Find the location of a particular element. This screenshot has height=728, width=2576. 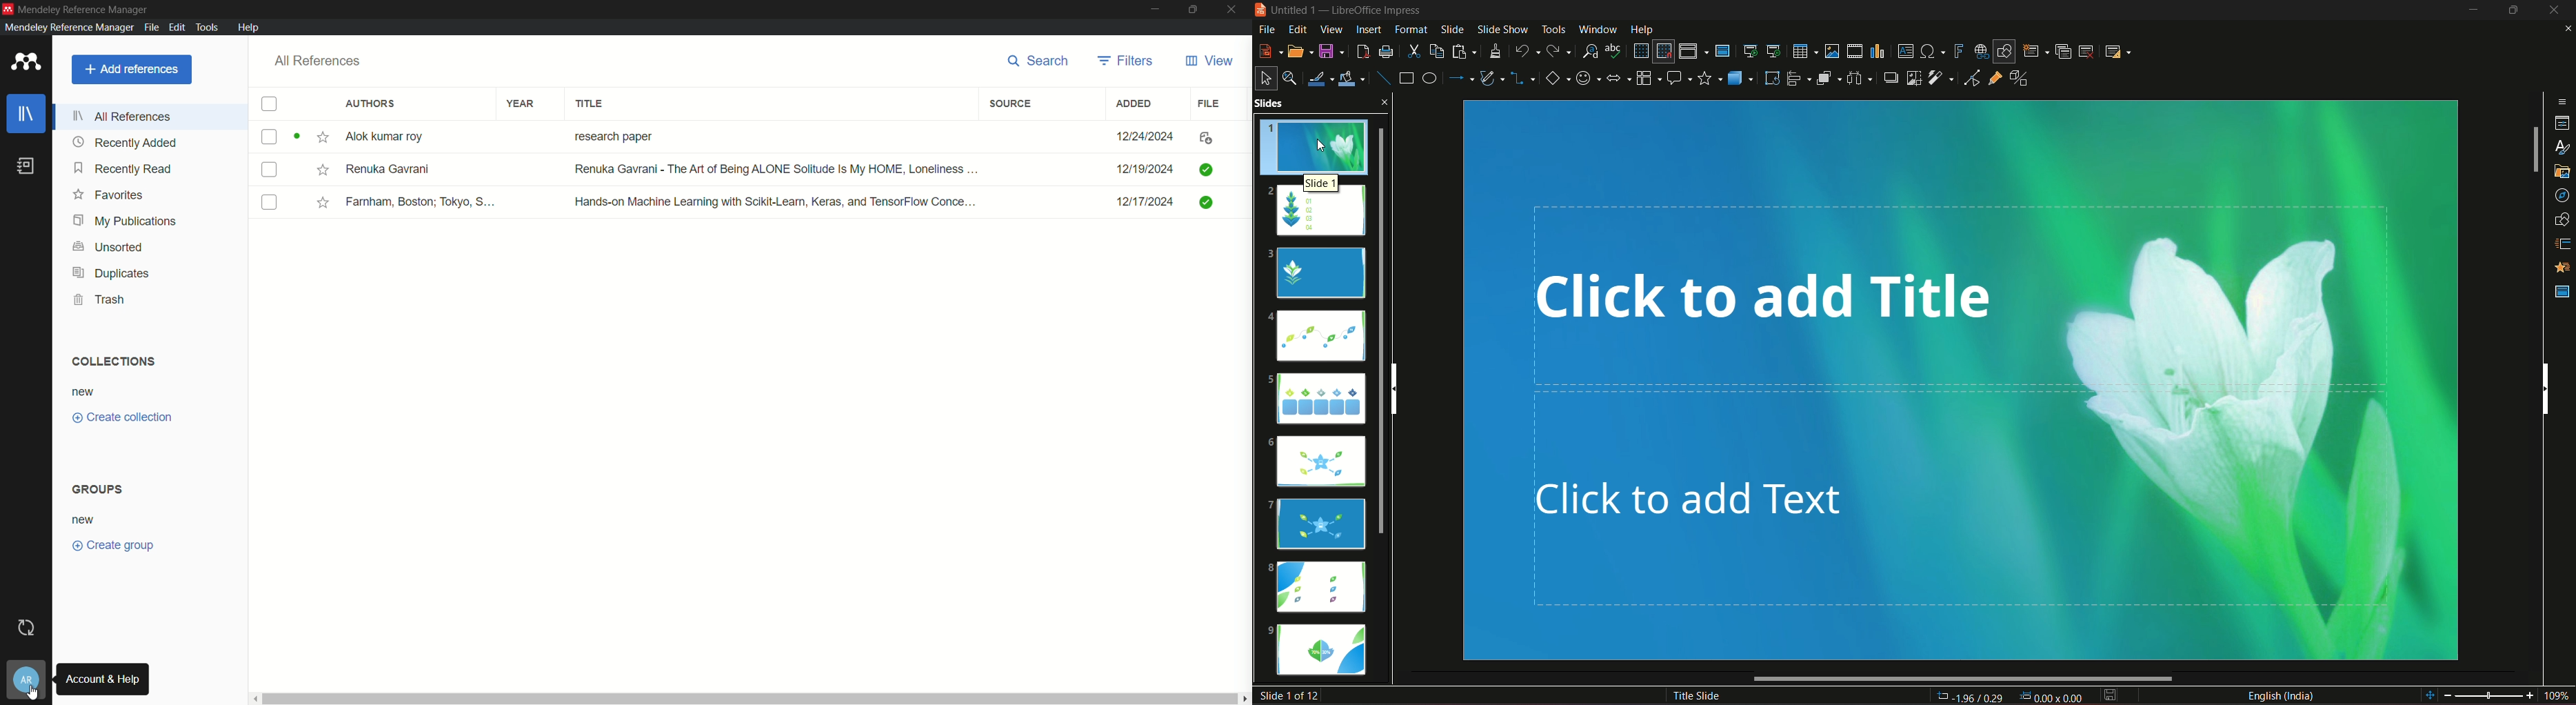

slide number is located at coordinates (1292, 695).